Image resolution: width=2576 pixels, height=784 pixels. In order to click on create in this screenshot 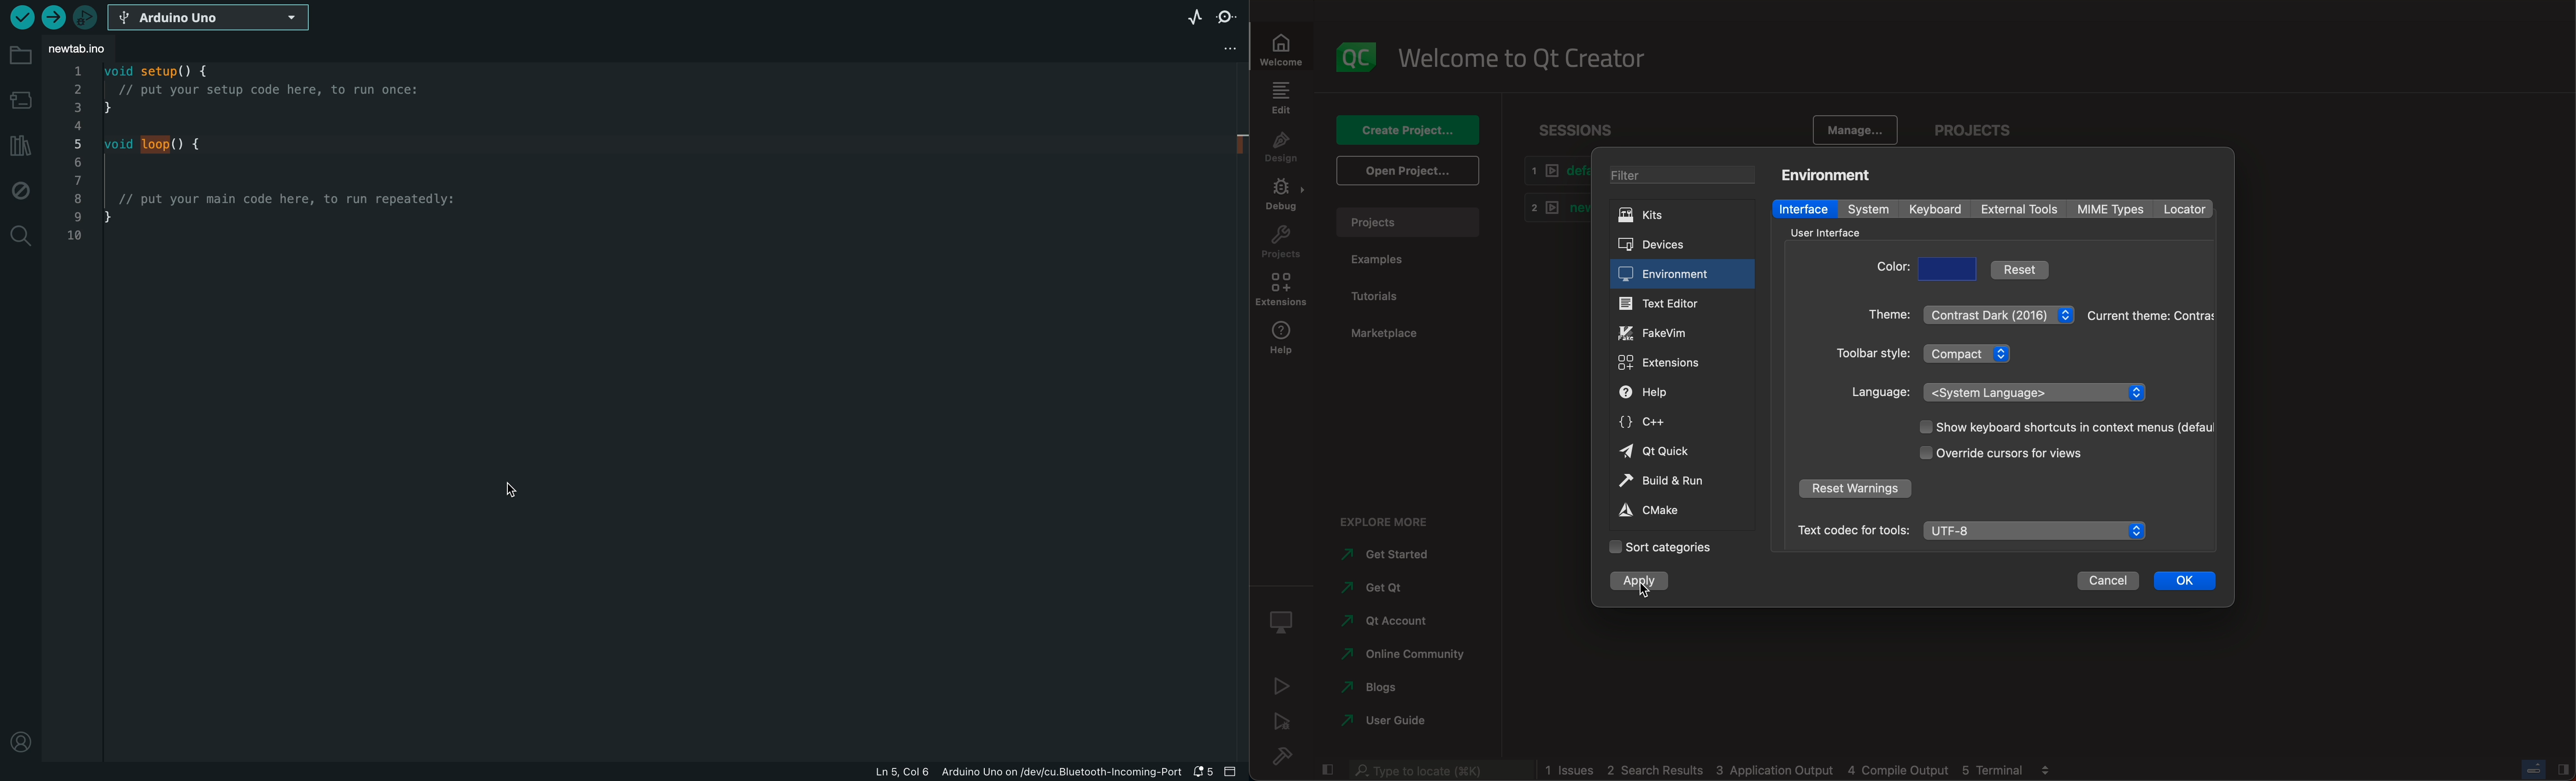, I will do `click(1407, 126)`.